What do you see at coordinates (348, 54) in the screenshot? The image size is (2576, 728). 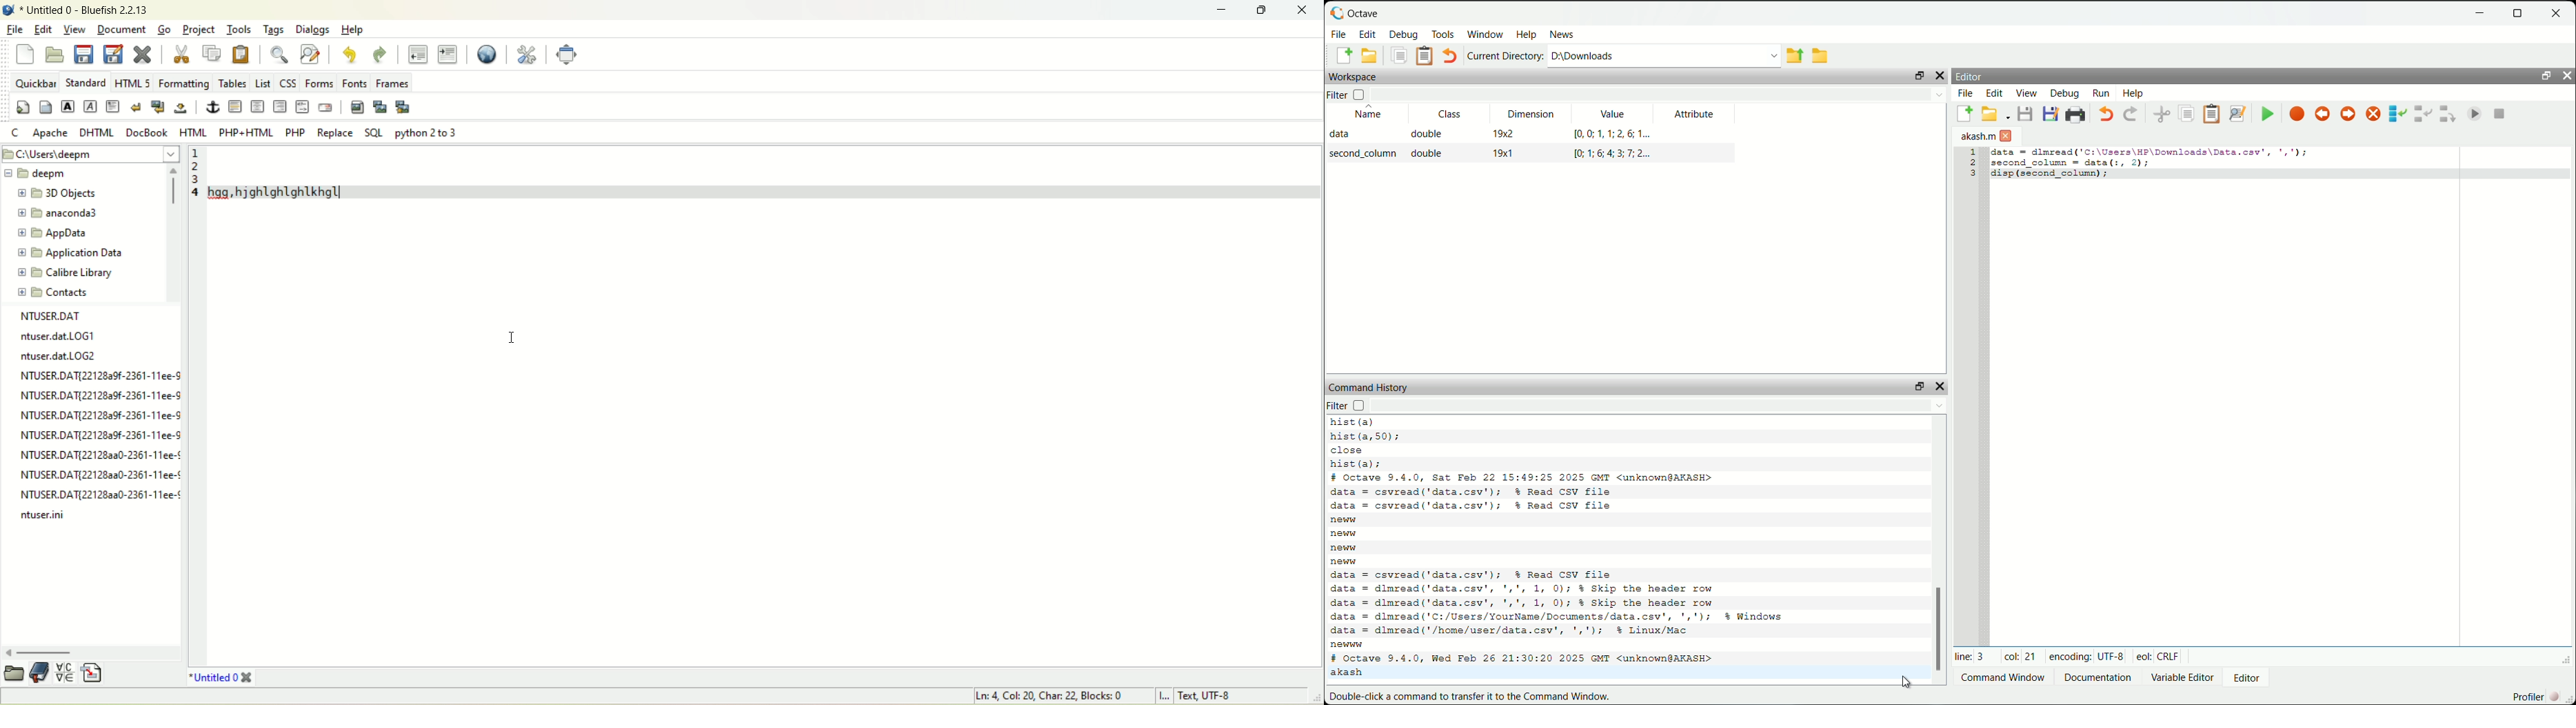 I see `undo` at bounding box center [348, 54].